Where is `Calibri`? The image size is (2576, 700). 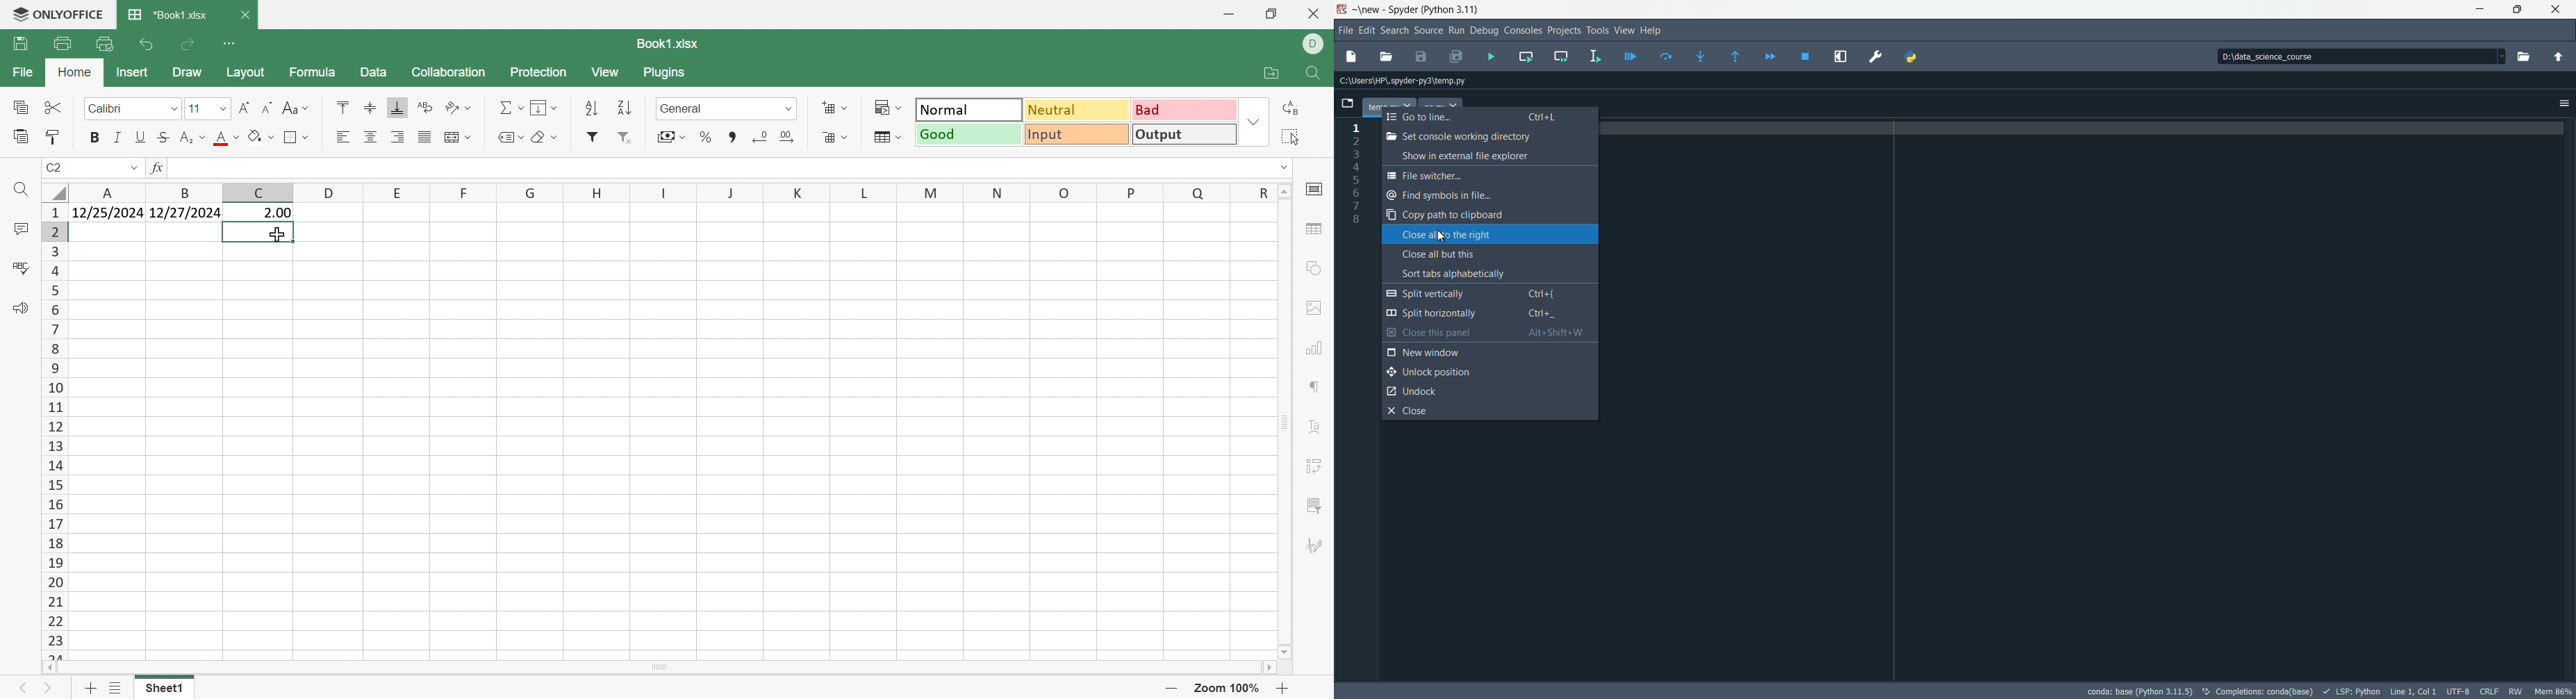 Calibri is located at coordinates (110, 109).